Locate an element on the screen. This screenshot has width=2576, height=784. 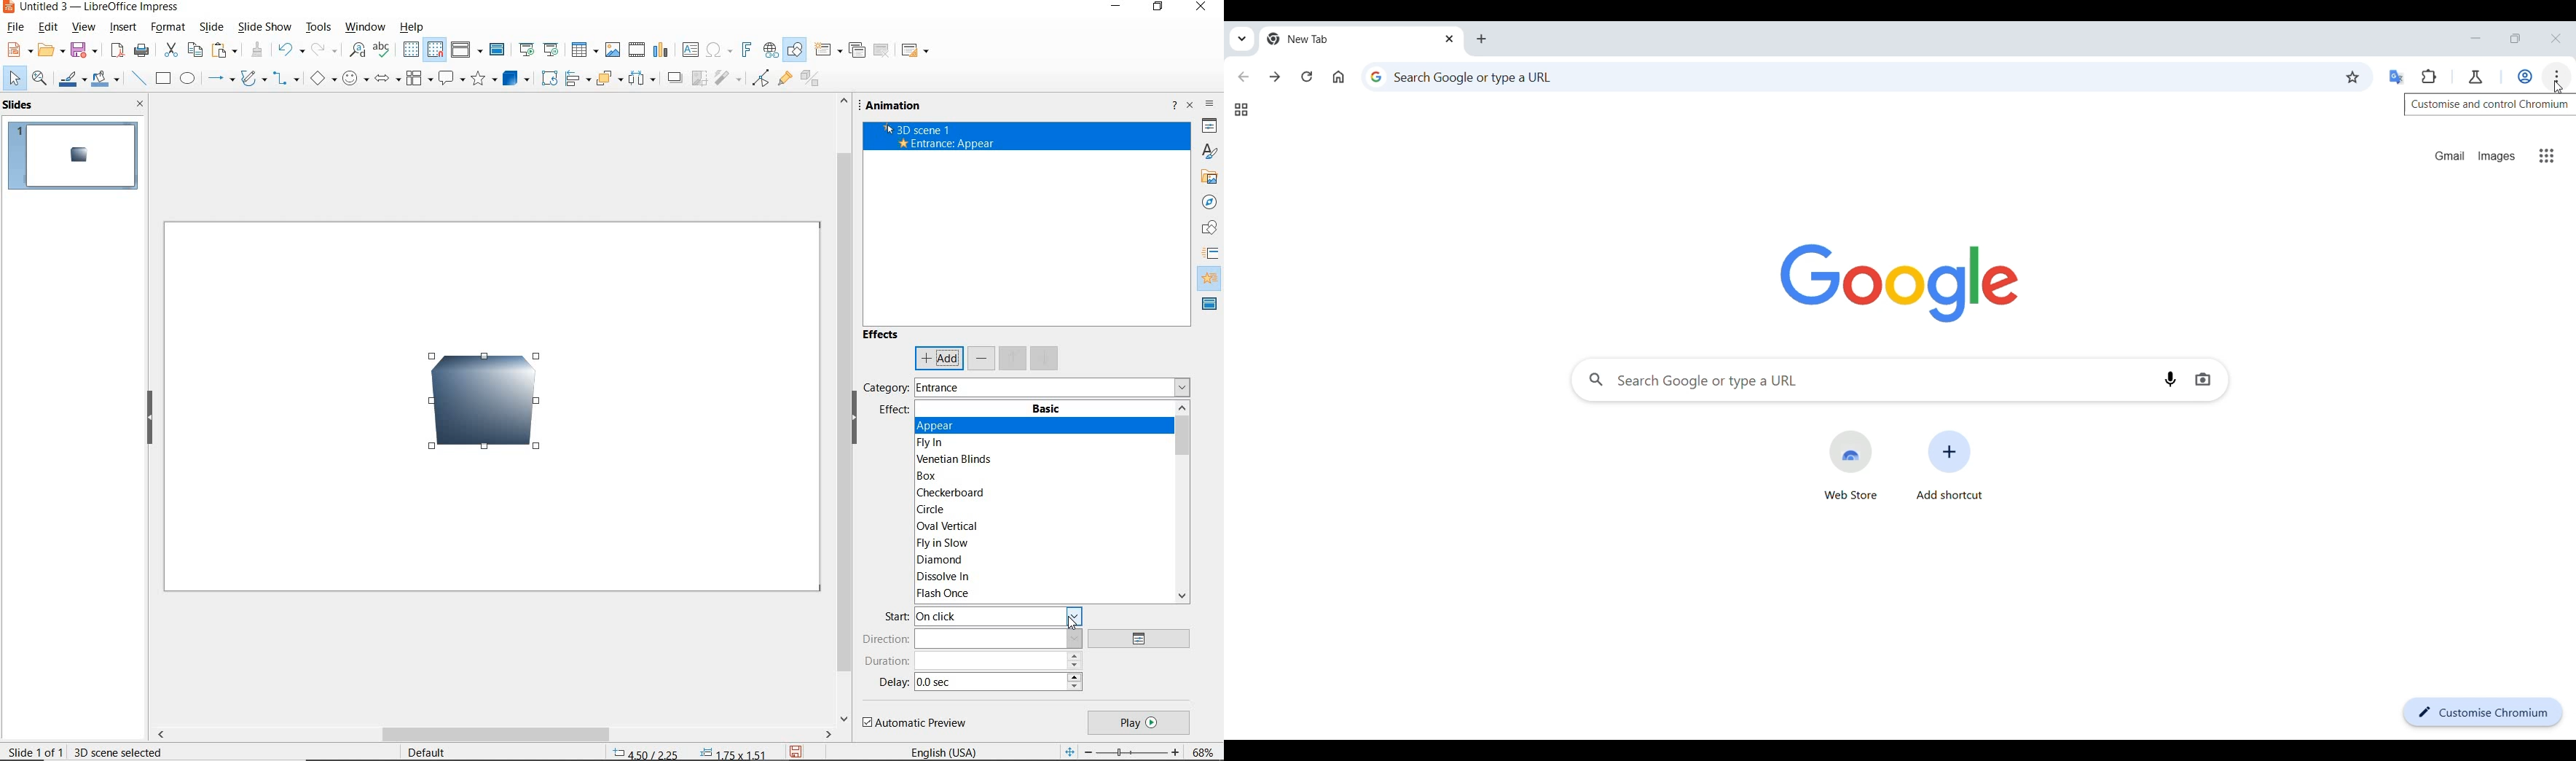
ENTRANCE is located at coordinates (943, 386).